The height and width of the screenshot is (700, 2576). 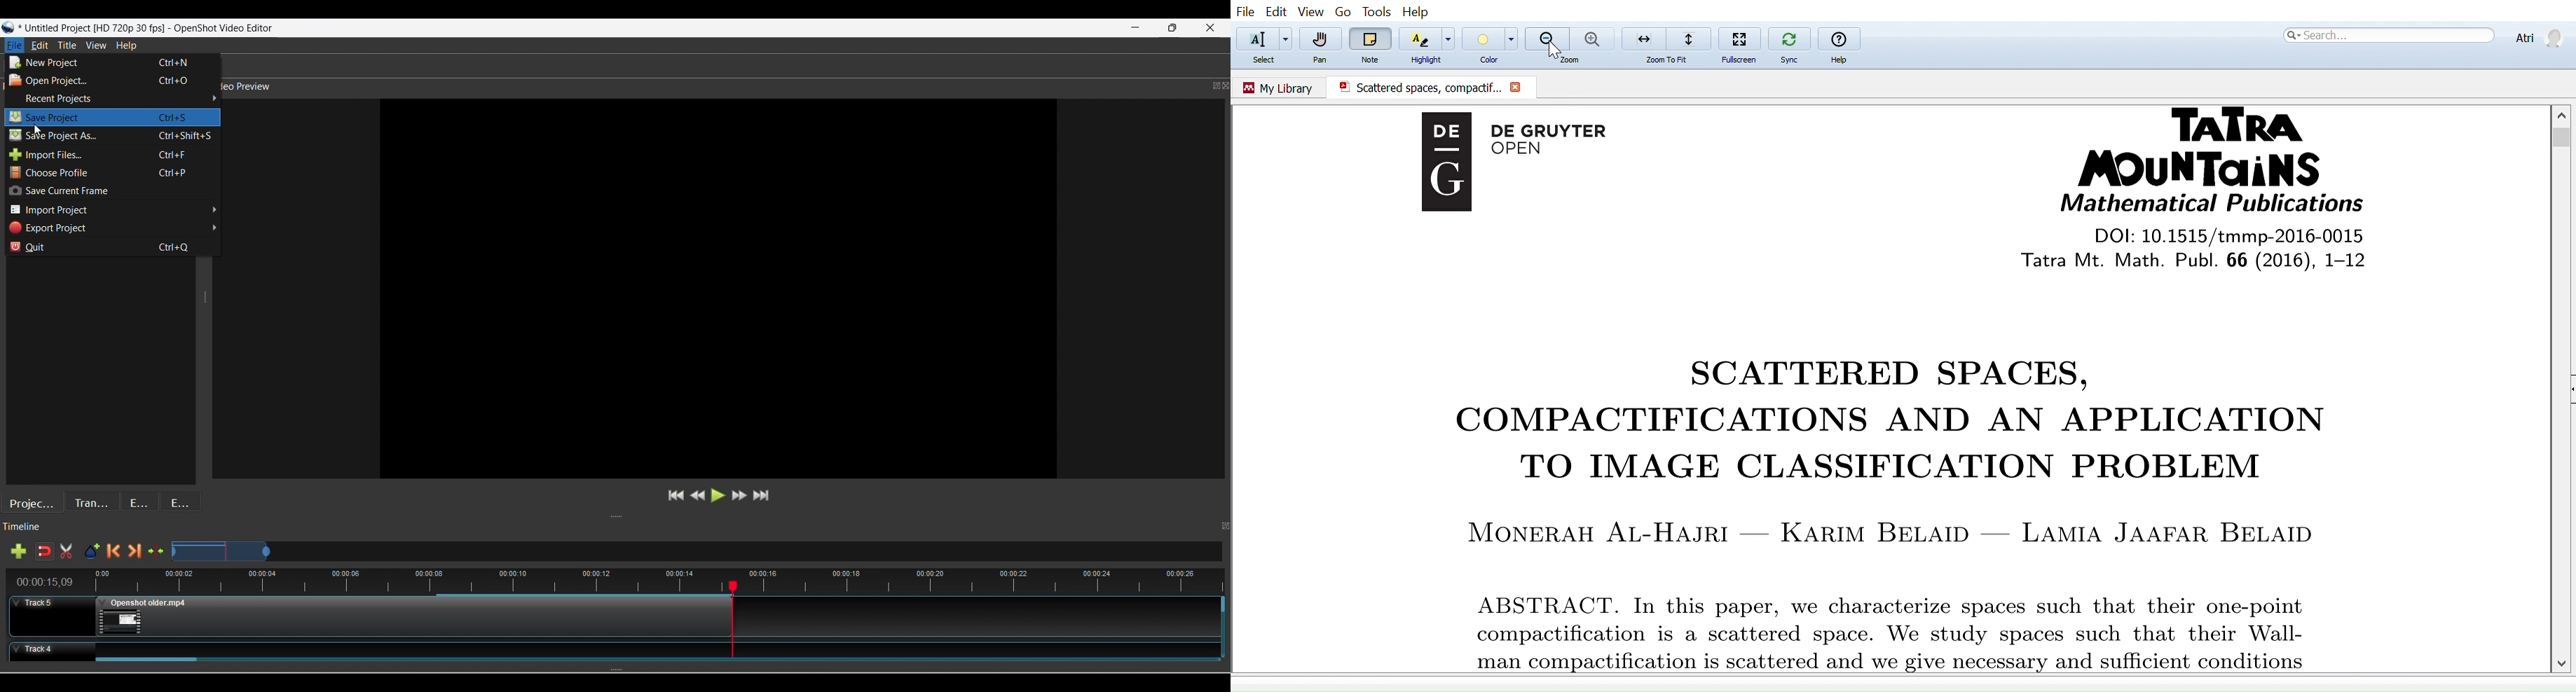 I want to click on Pan, so click(x=1322, y=39).